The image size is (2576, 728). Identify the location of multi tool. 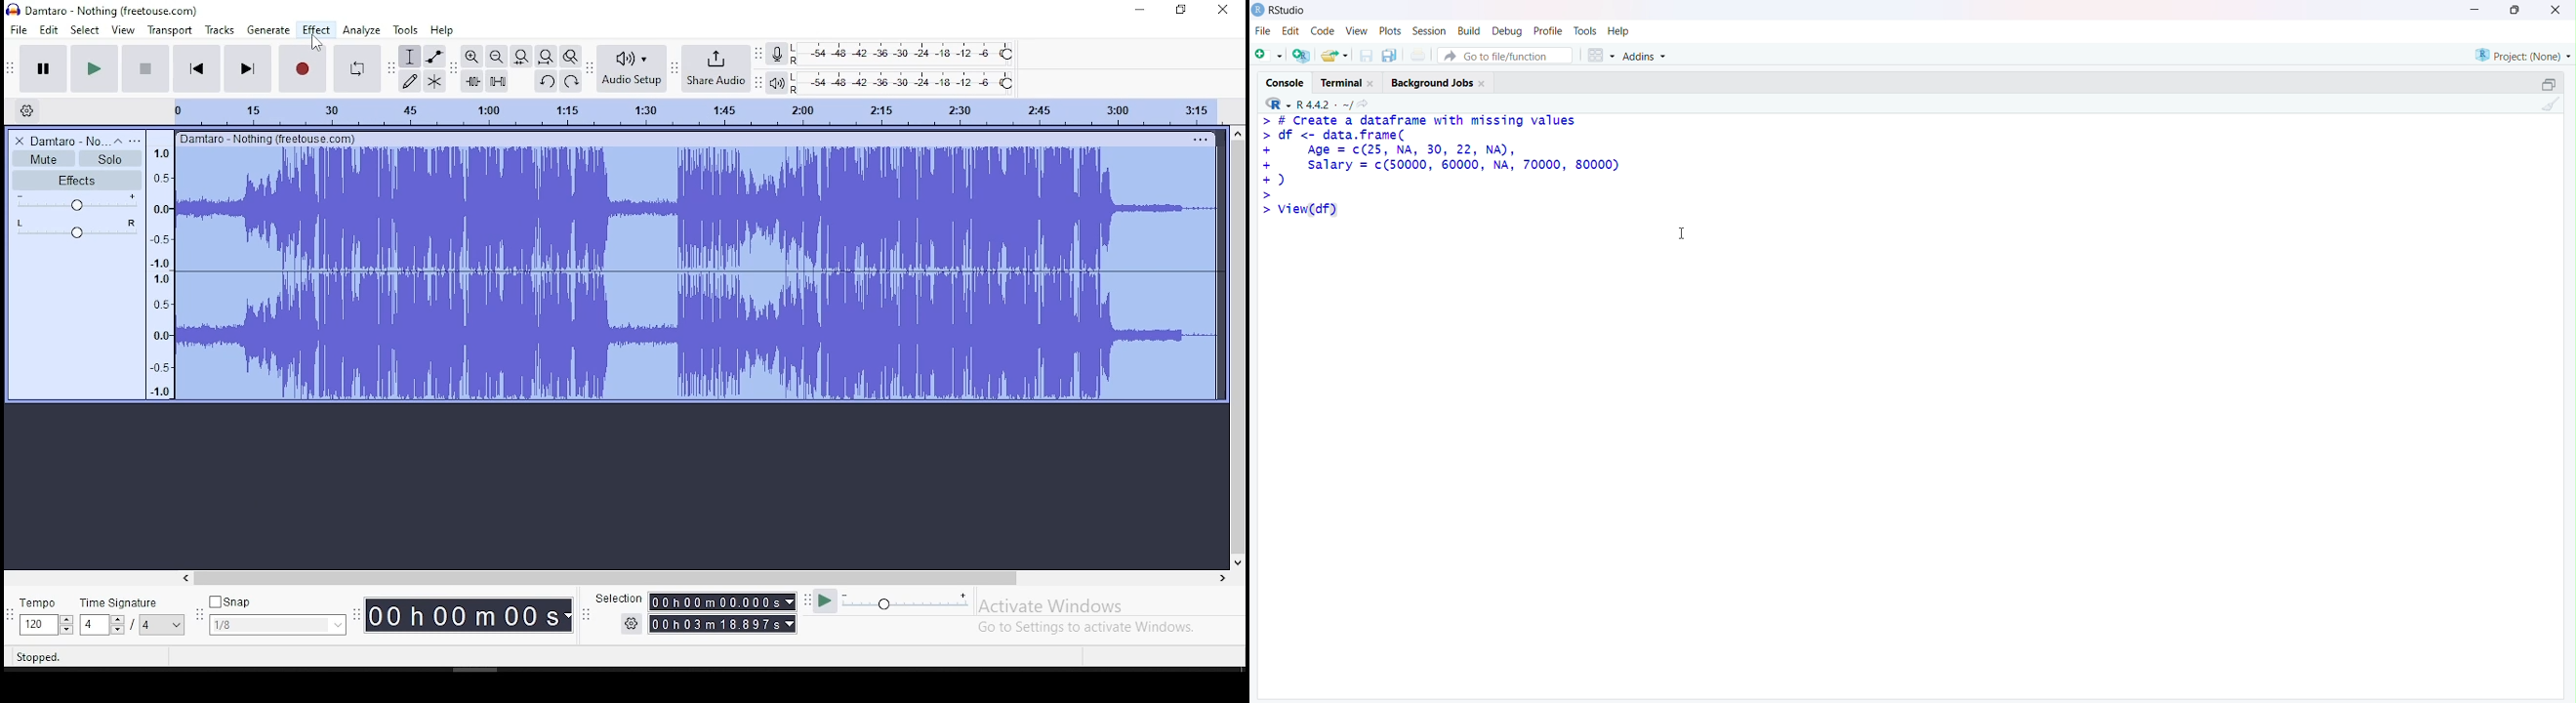
(436, 80).